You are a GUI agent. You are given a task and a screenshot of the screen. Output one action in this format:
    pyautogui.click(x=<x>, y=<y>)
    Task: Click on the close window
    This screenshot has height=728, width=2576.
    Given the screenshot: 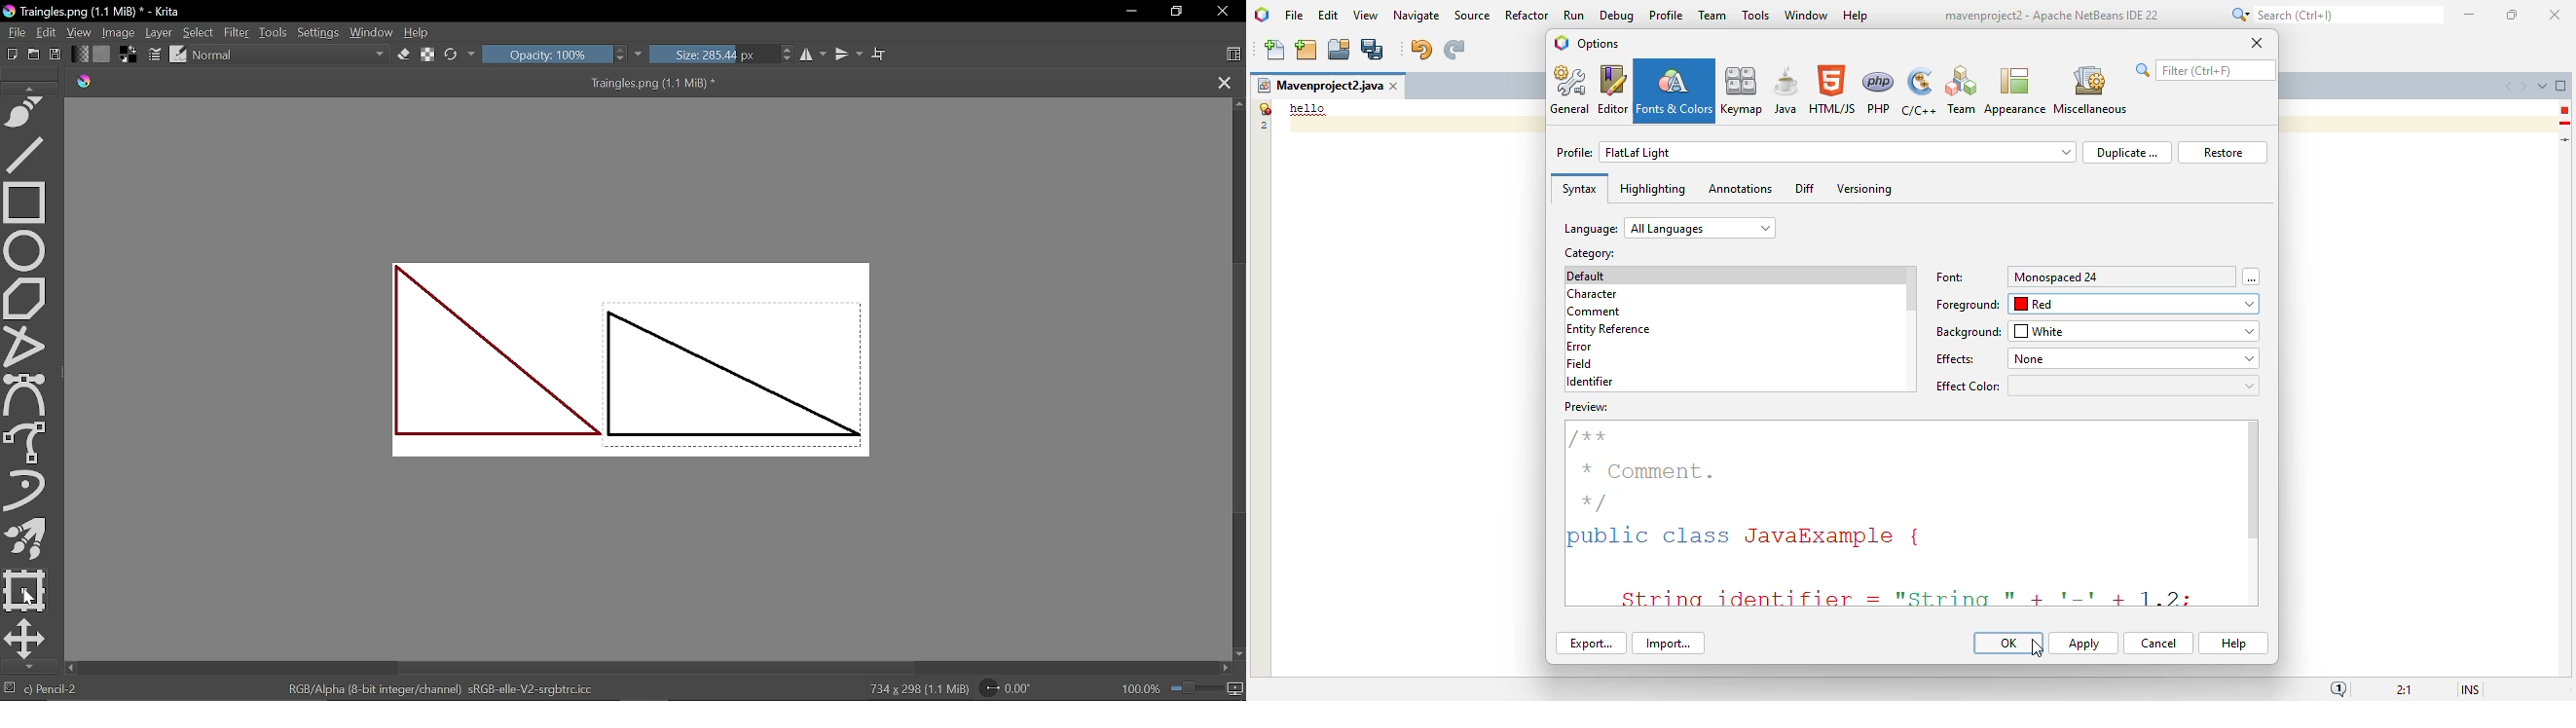 What is the action you would take?
    pyautogui.click(x=1395, y=86)
    